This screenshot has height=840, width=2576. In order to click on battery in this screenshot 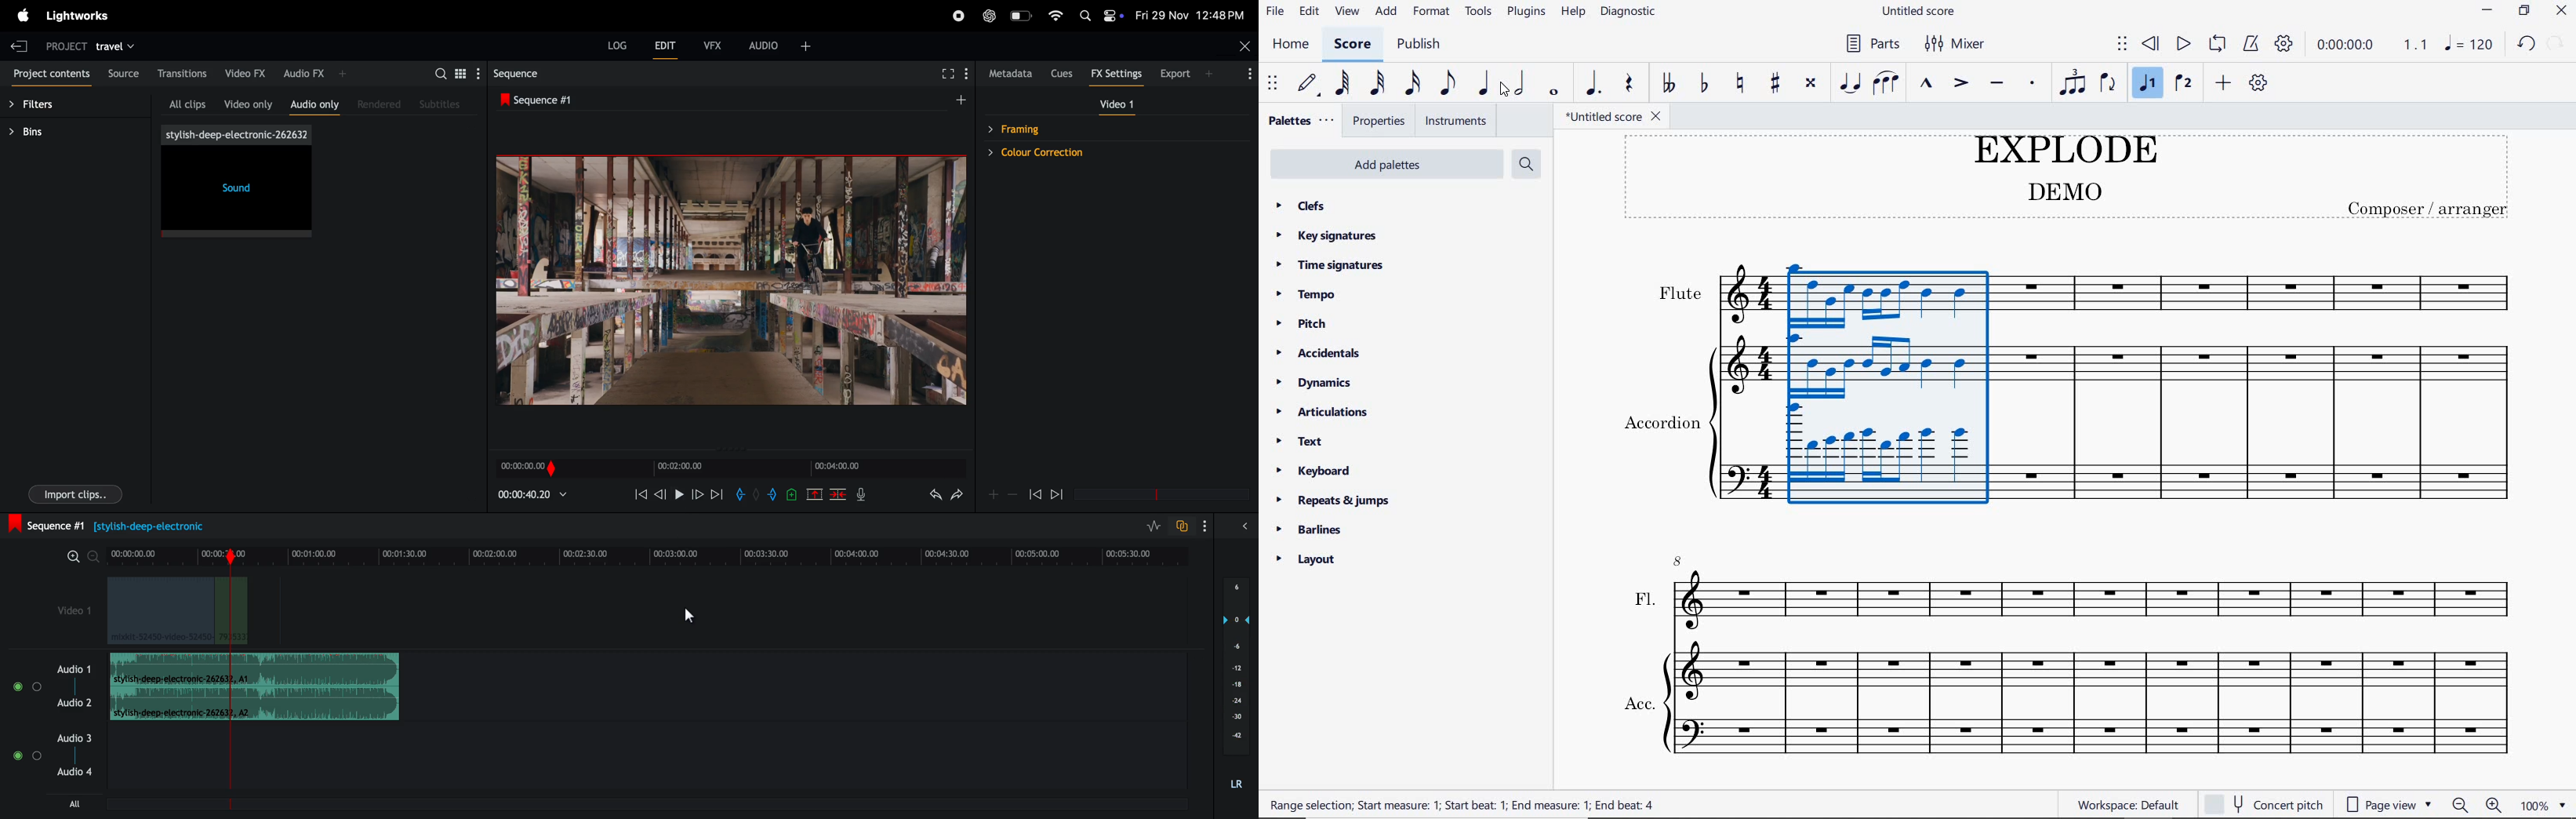, I will do `click(1021, 15)`.